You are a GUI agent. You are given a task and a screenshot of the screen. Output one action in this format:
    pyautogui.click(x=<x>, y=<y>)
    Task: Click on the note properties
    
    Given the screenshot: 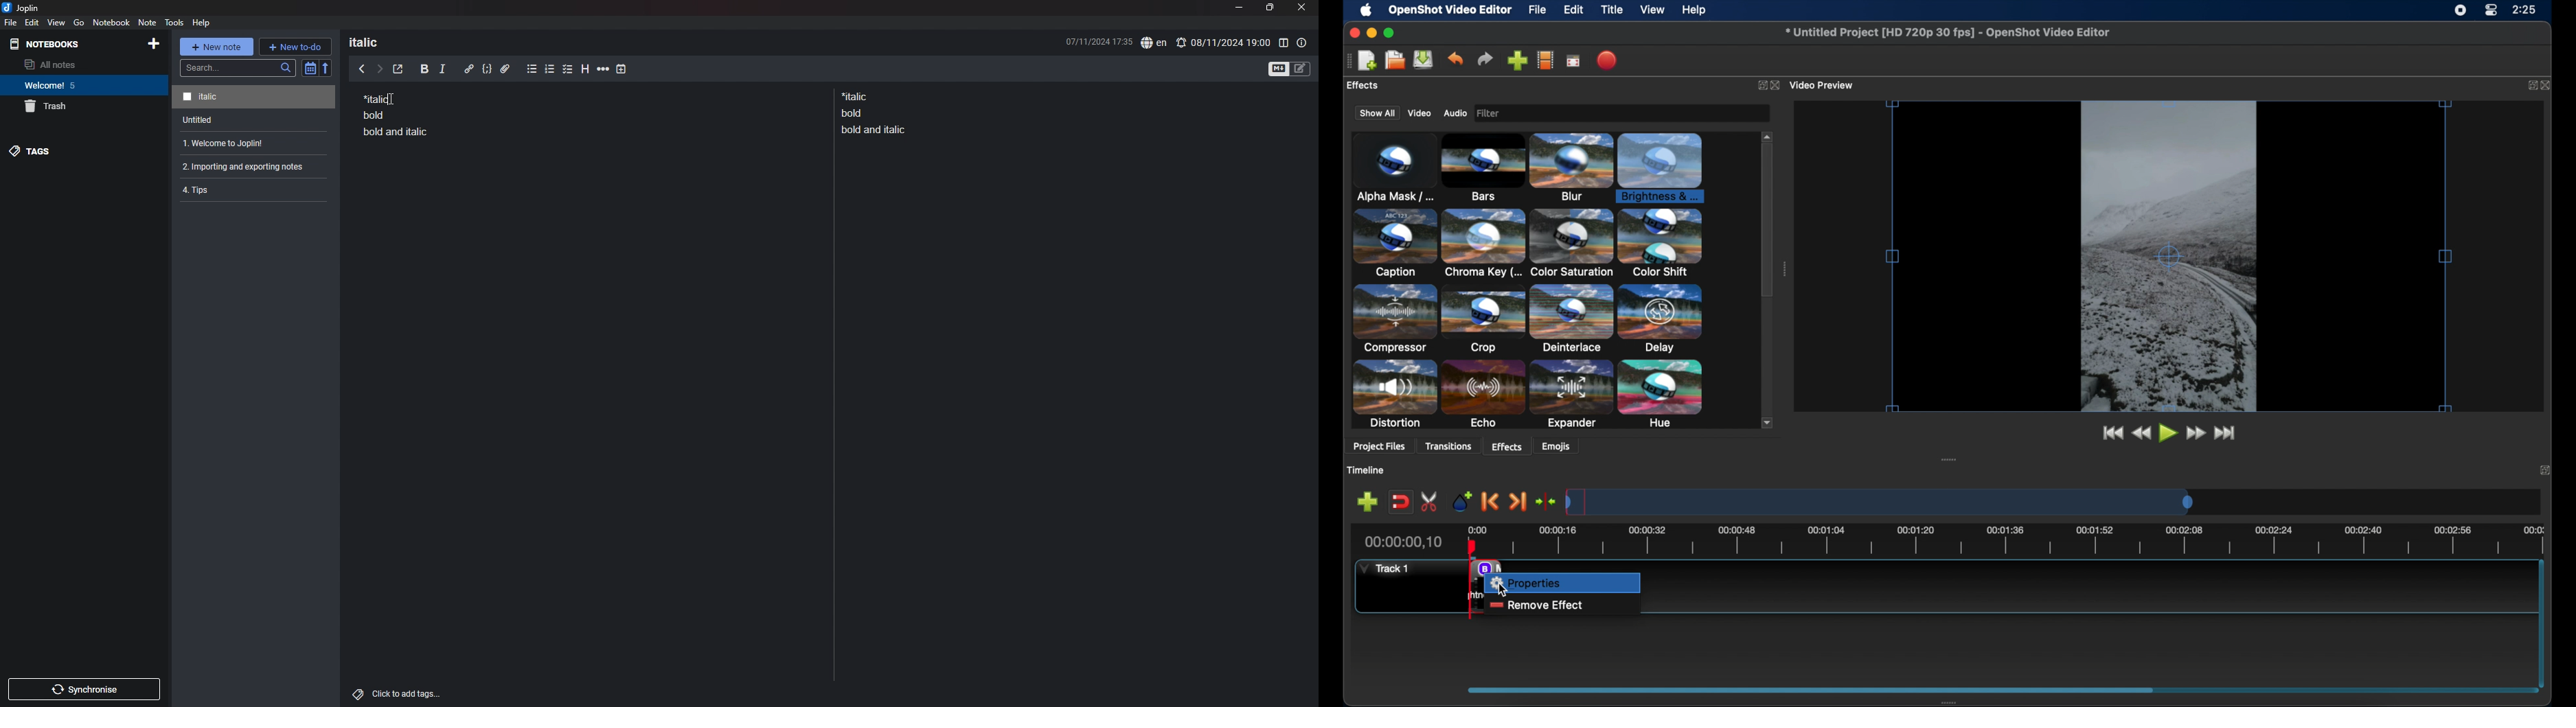 What is the action you would take?
    pyautogui.click(x=1302, y=43)
    